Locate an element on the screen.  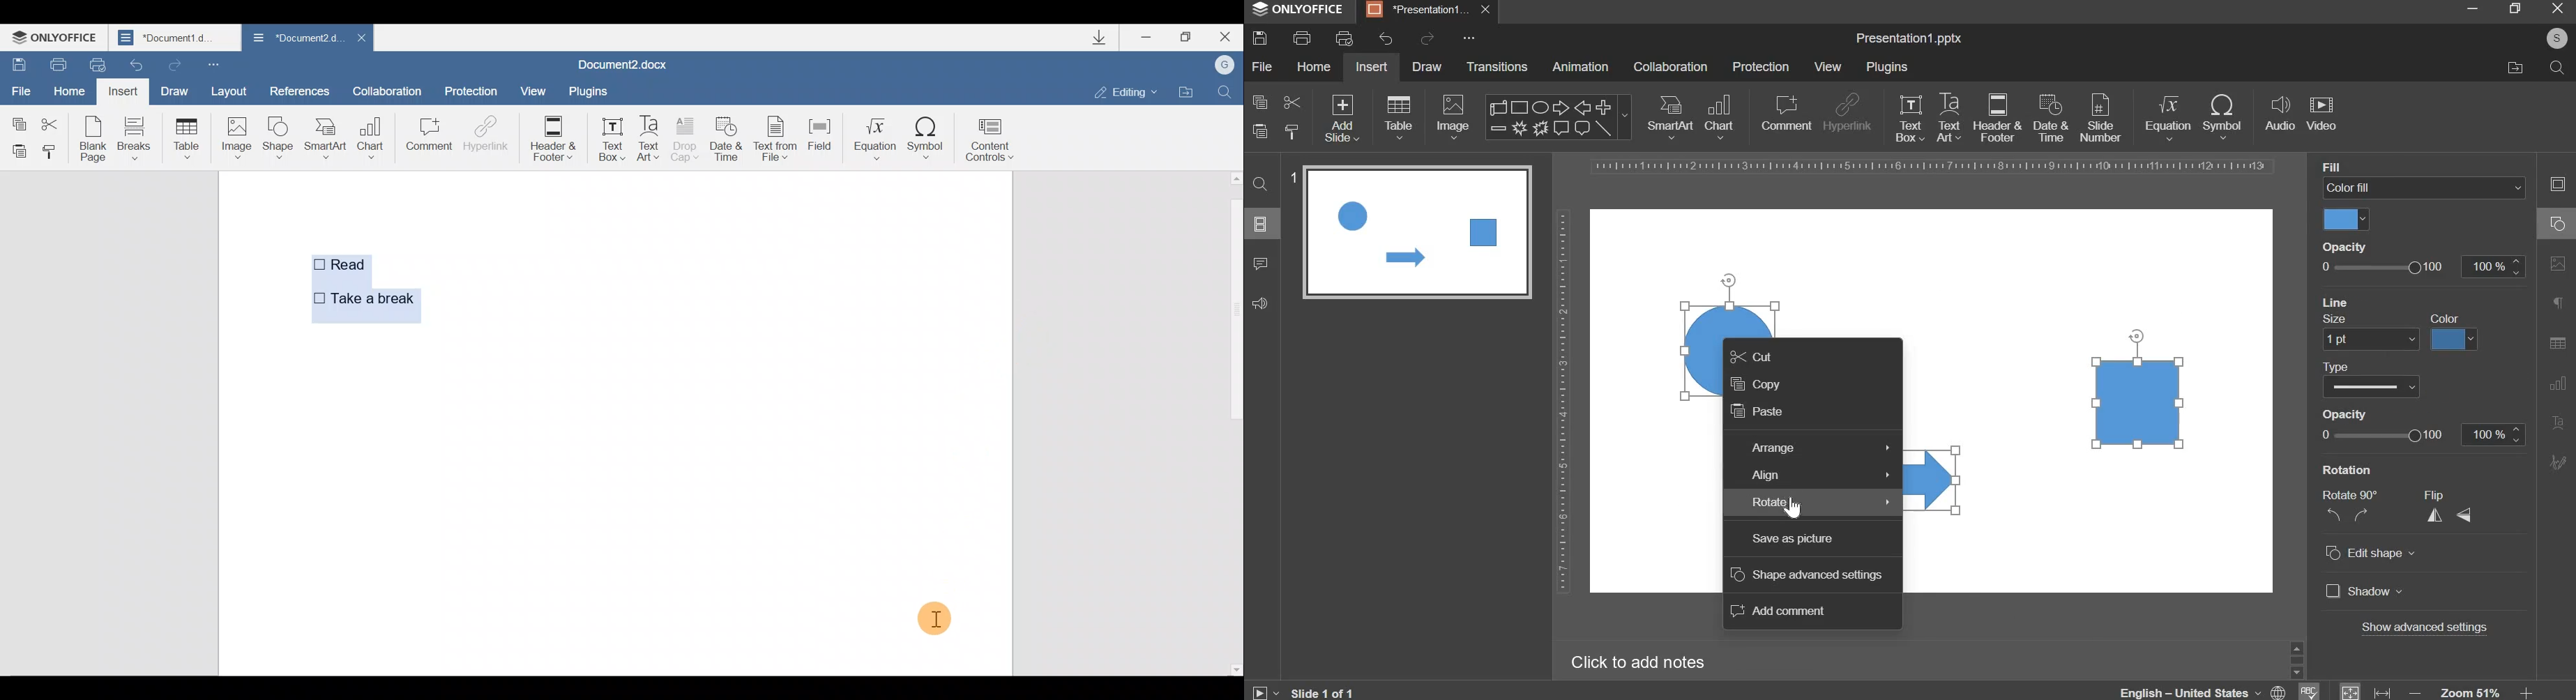
paste is located at coordinates (1758, 413).